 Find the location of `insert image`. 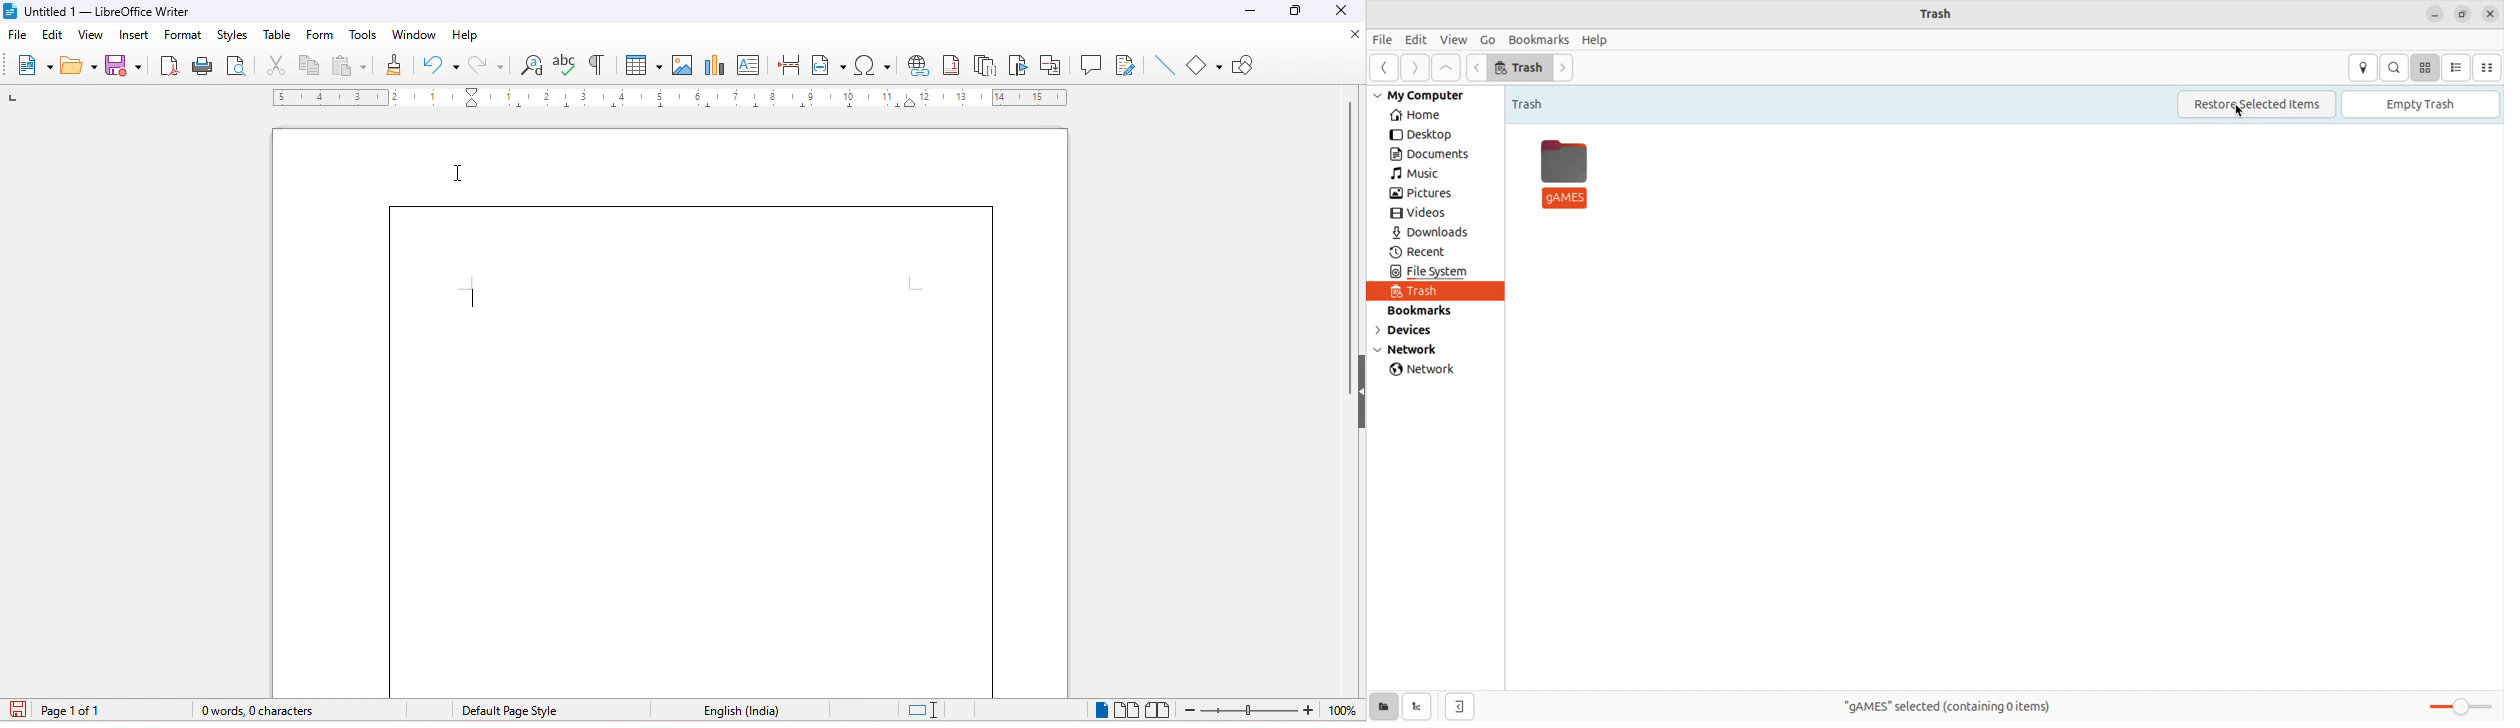

insert image is located at coordinates (682, 64).